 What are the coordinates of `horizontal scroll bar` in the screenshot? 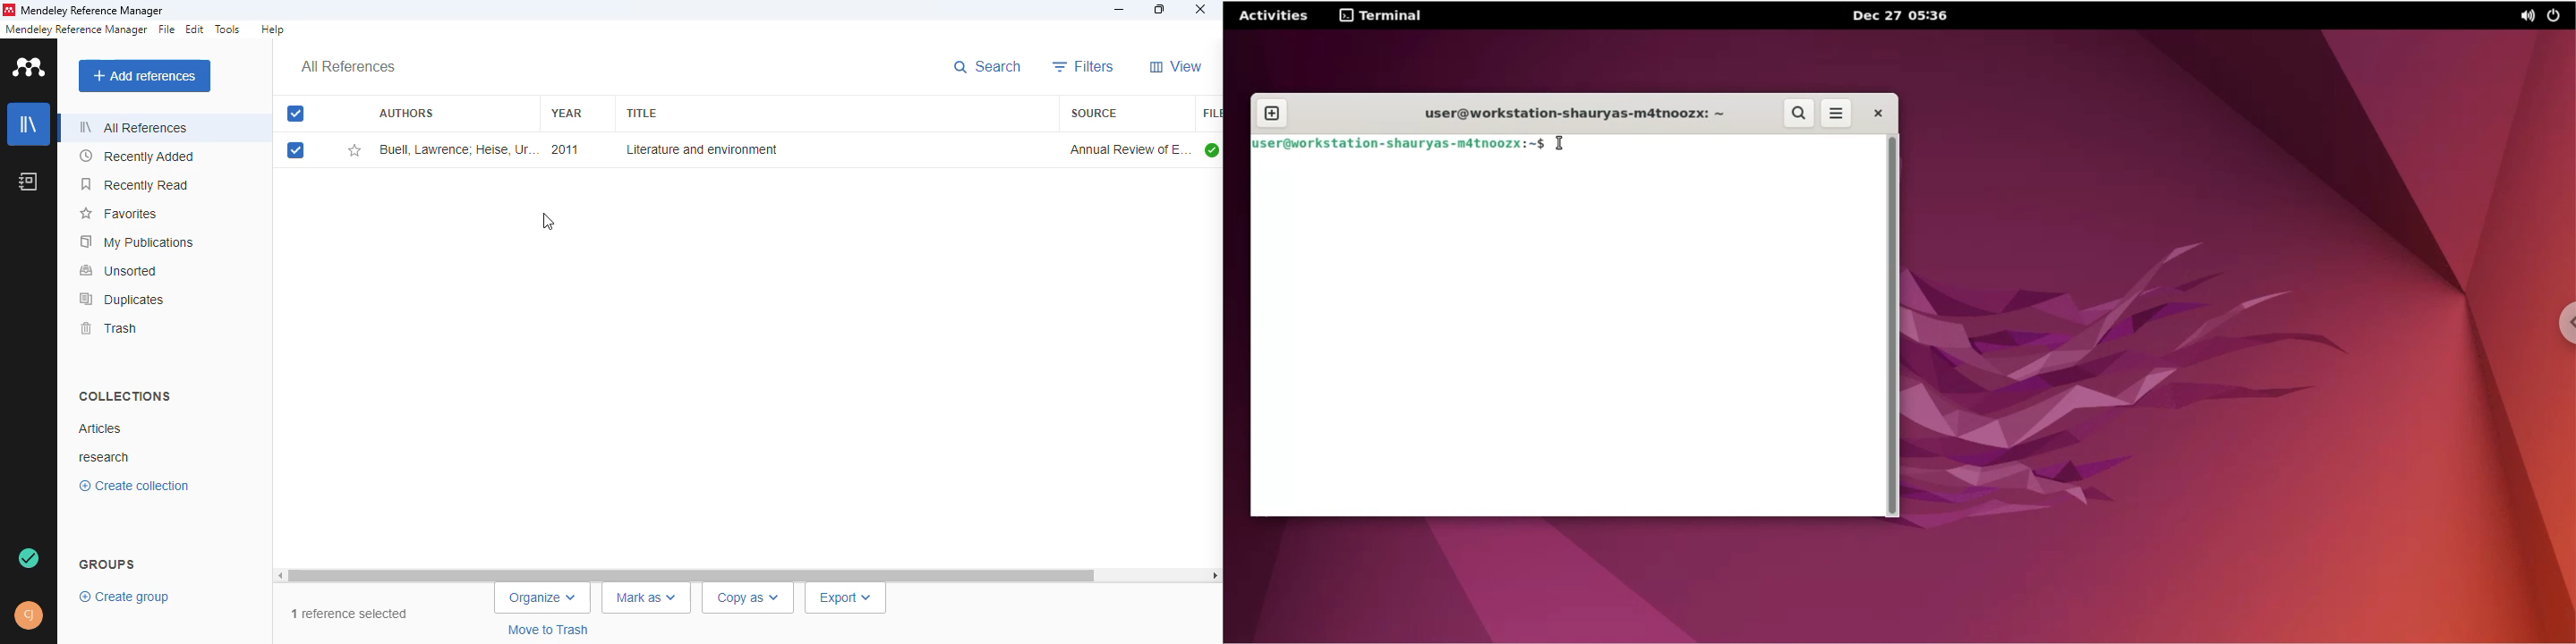 It's located at (682, 572).